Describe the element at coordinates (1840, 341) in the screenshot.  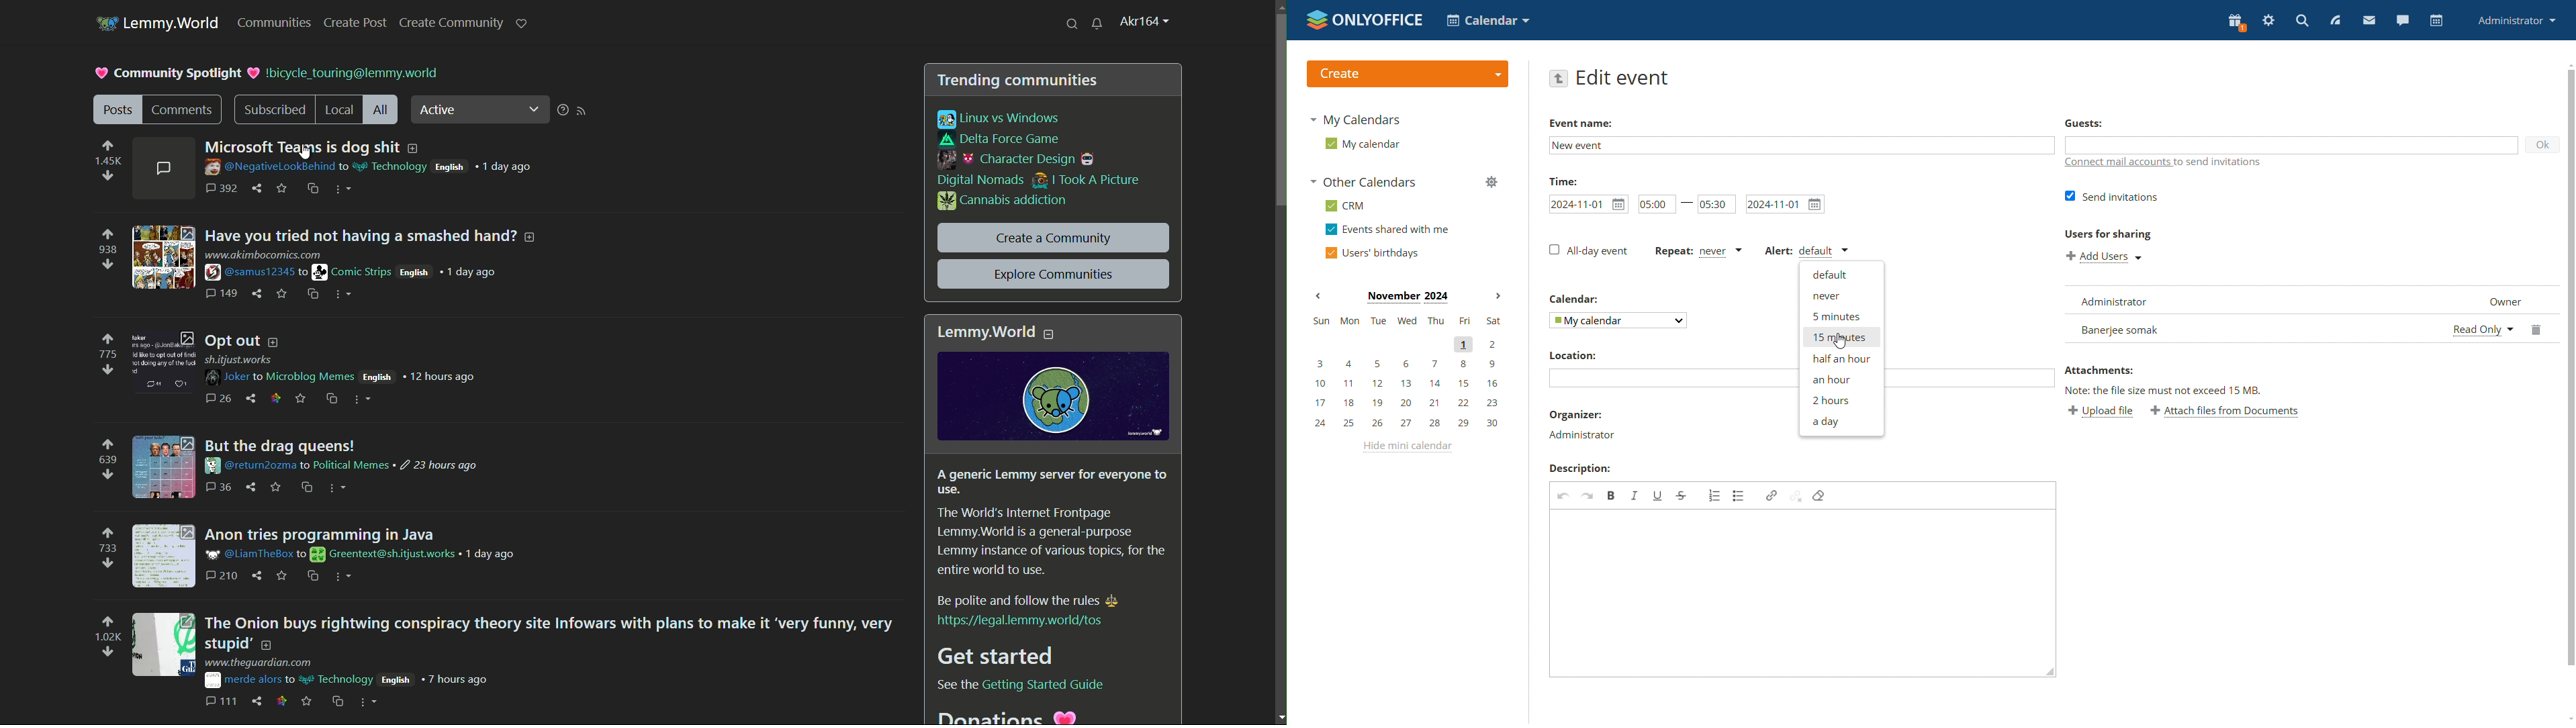
I see `Cursor` at that location.